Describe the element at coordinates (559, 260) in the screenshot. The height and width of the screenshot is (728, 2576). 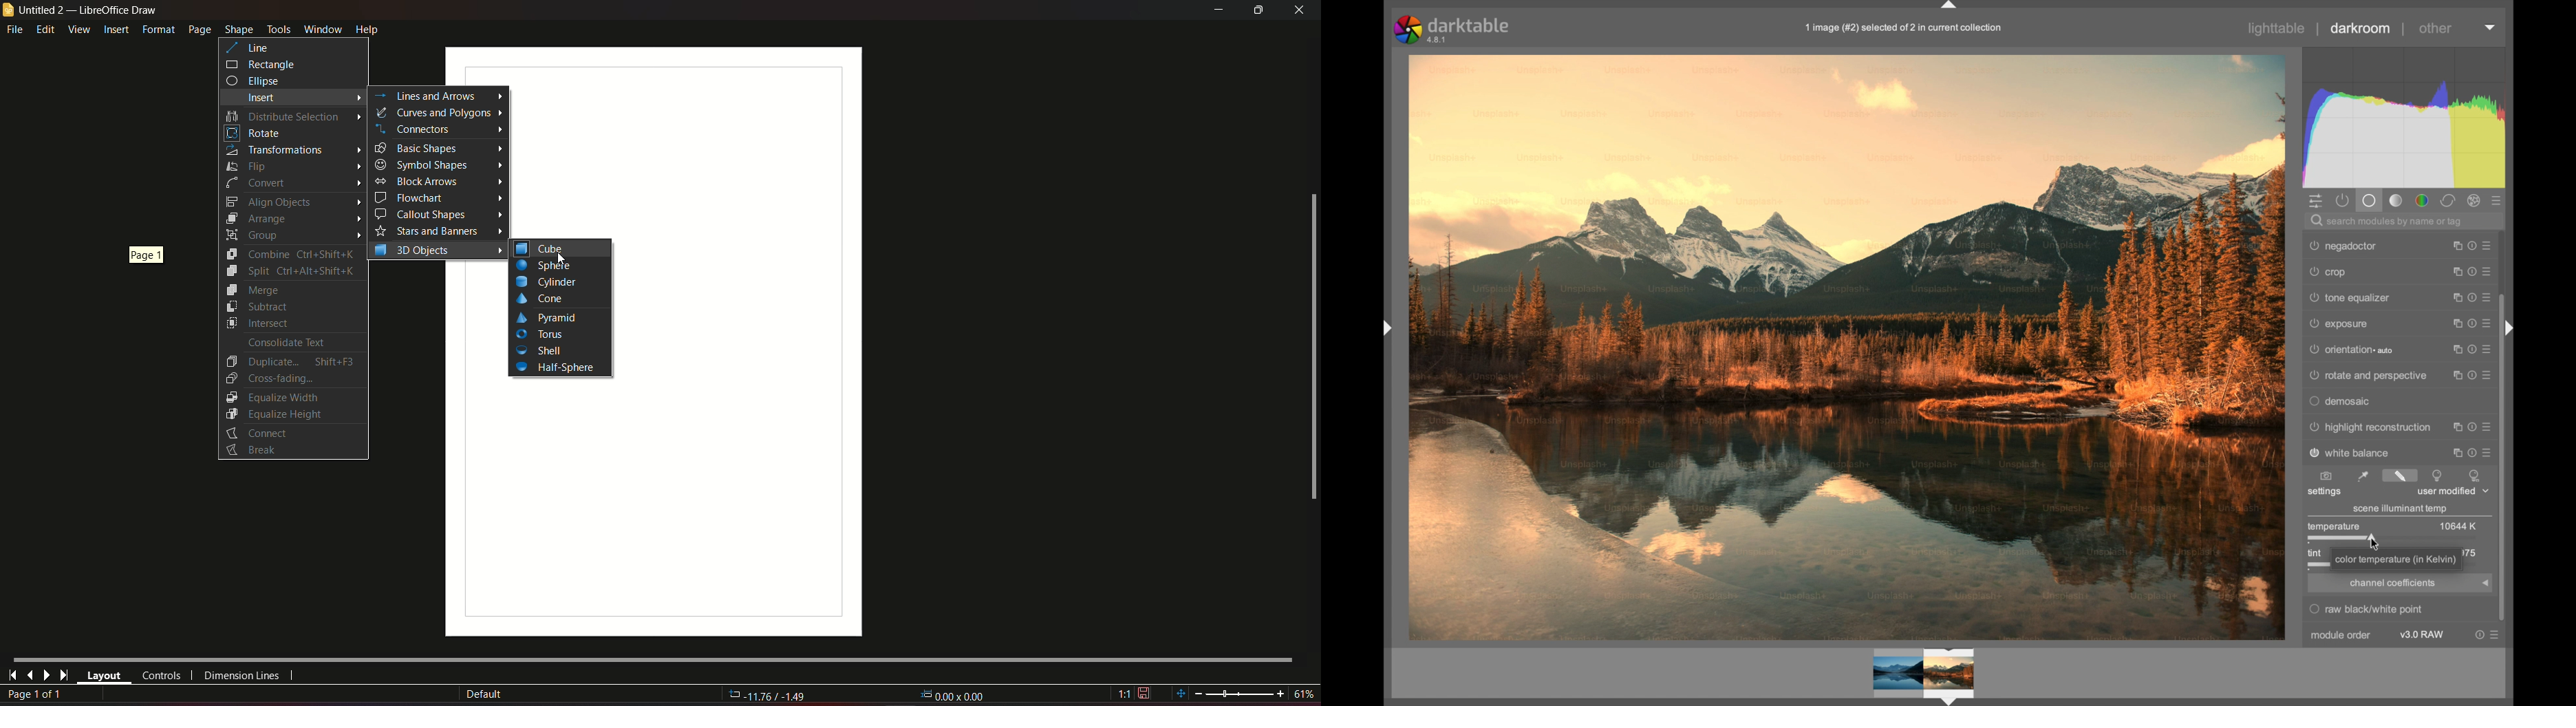
I see `Cursor` at that location.